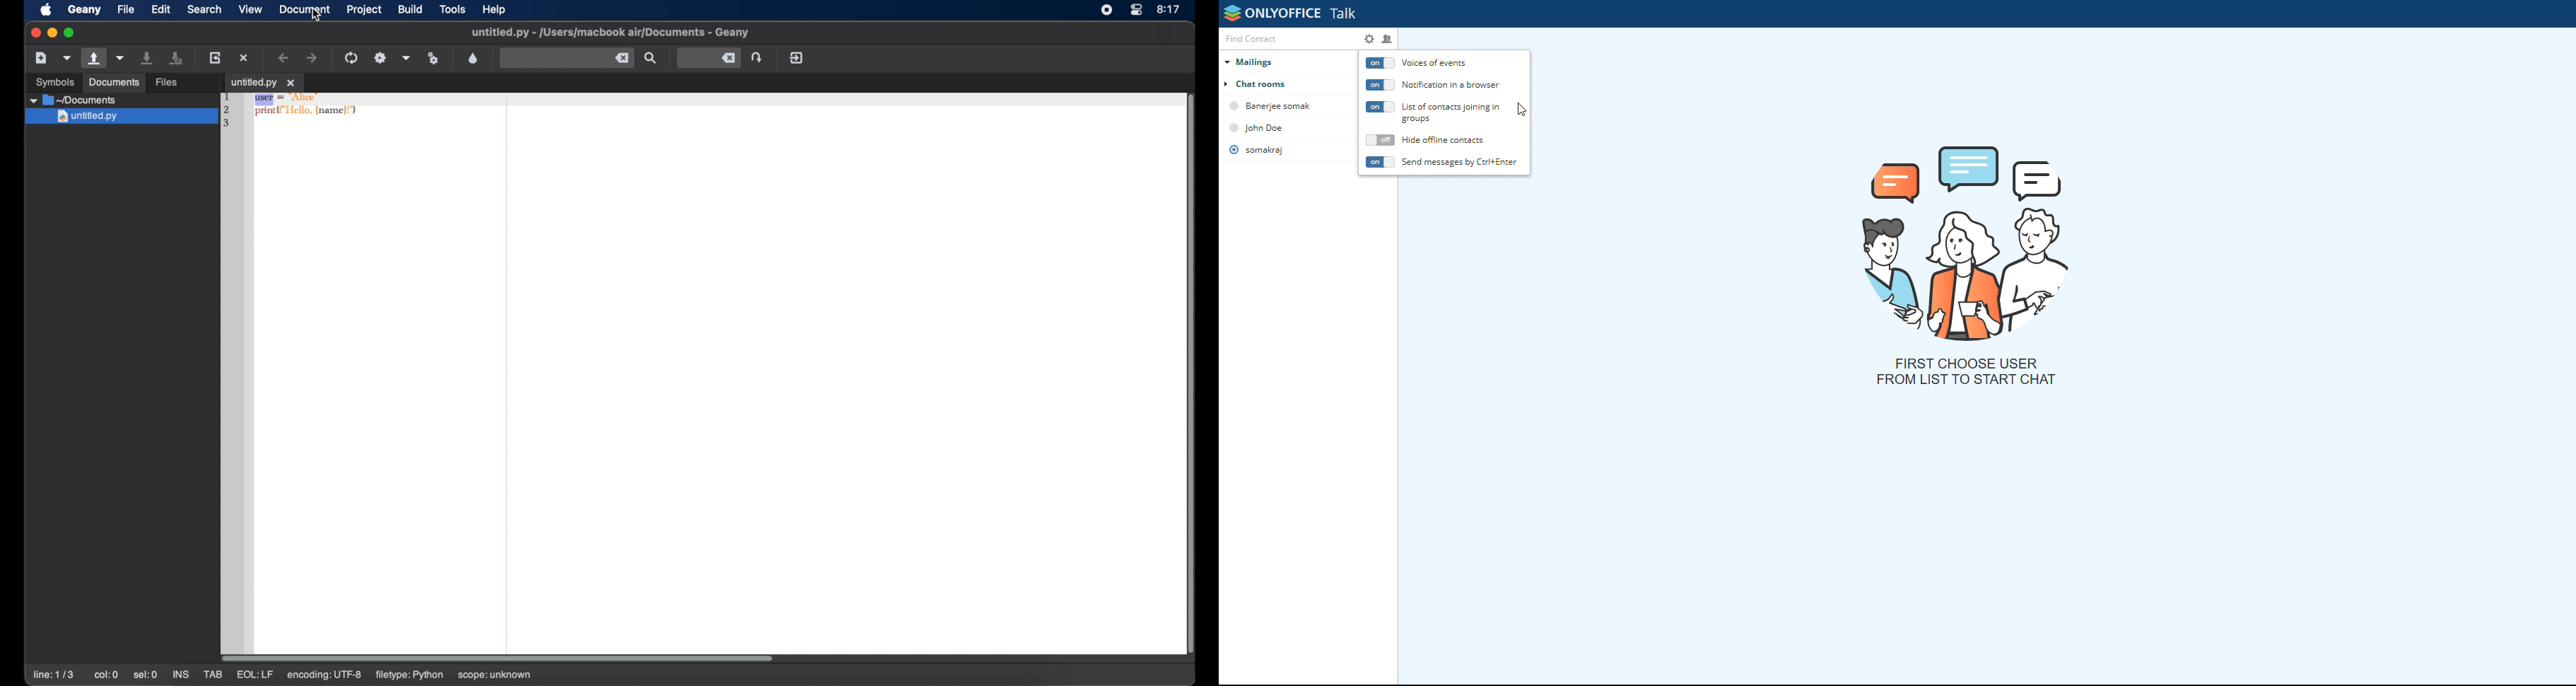 This screenshot has height=700, width=2576. I want to click on tab, so click(212, 675).